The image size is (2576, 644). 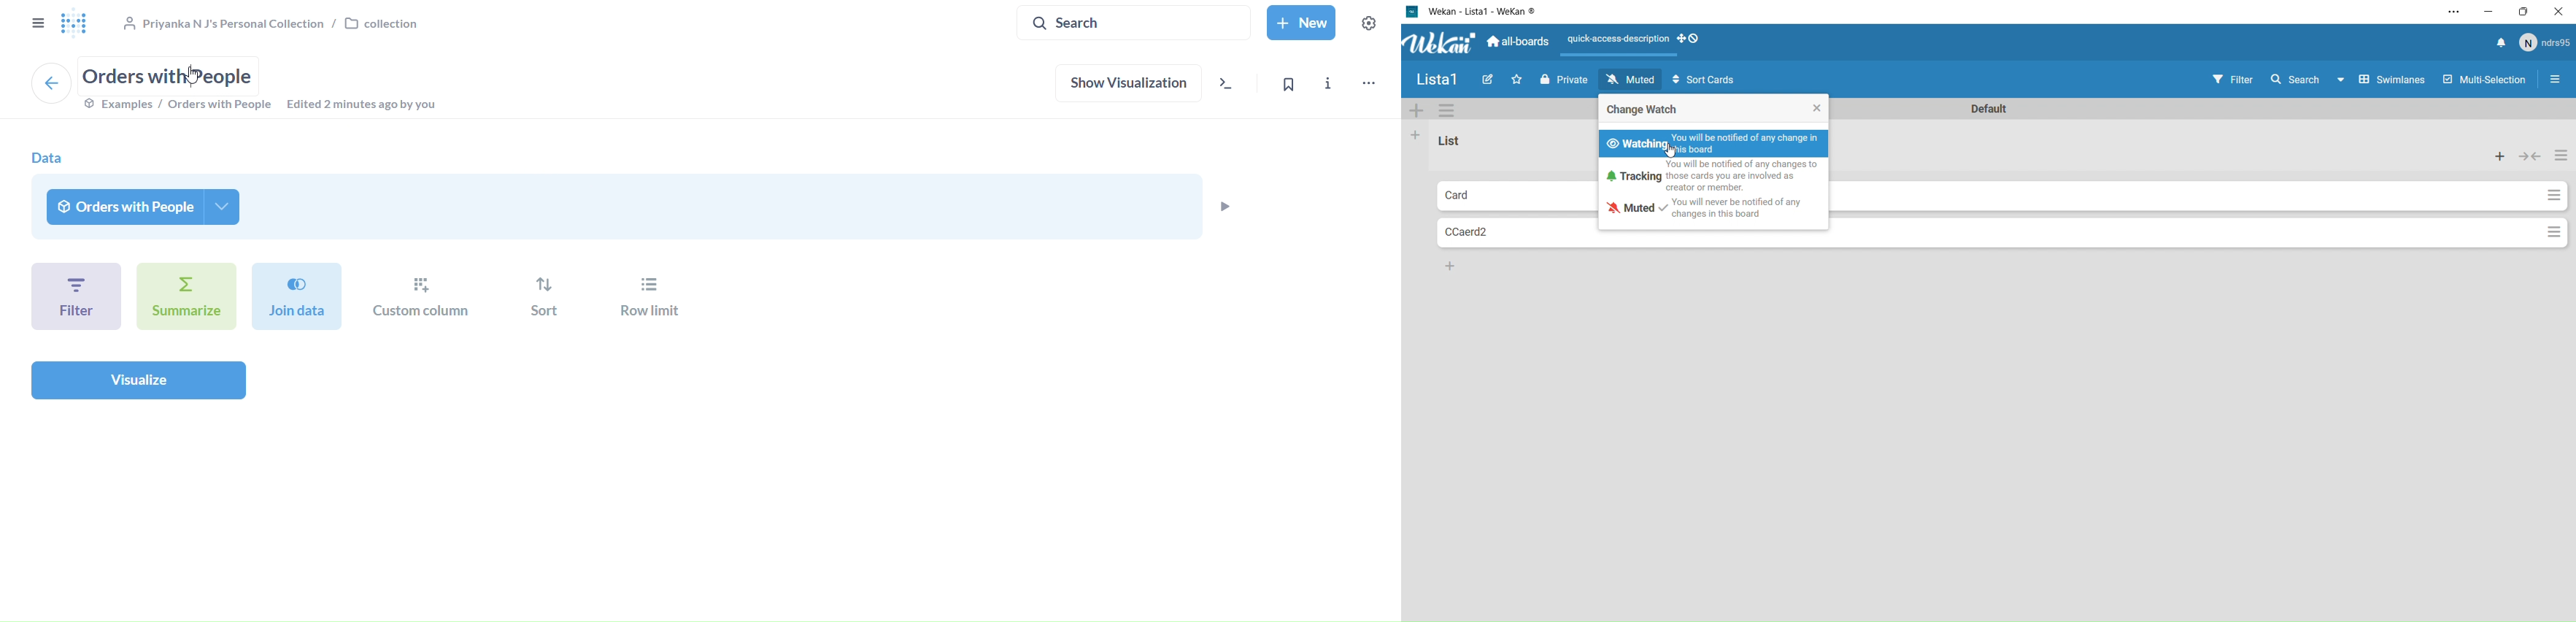 I want to click on Notifications, so click(x=2498, y=42).